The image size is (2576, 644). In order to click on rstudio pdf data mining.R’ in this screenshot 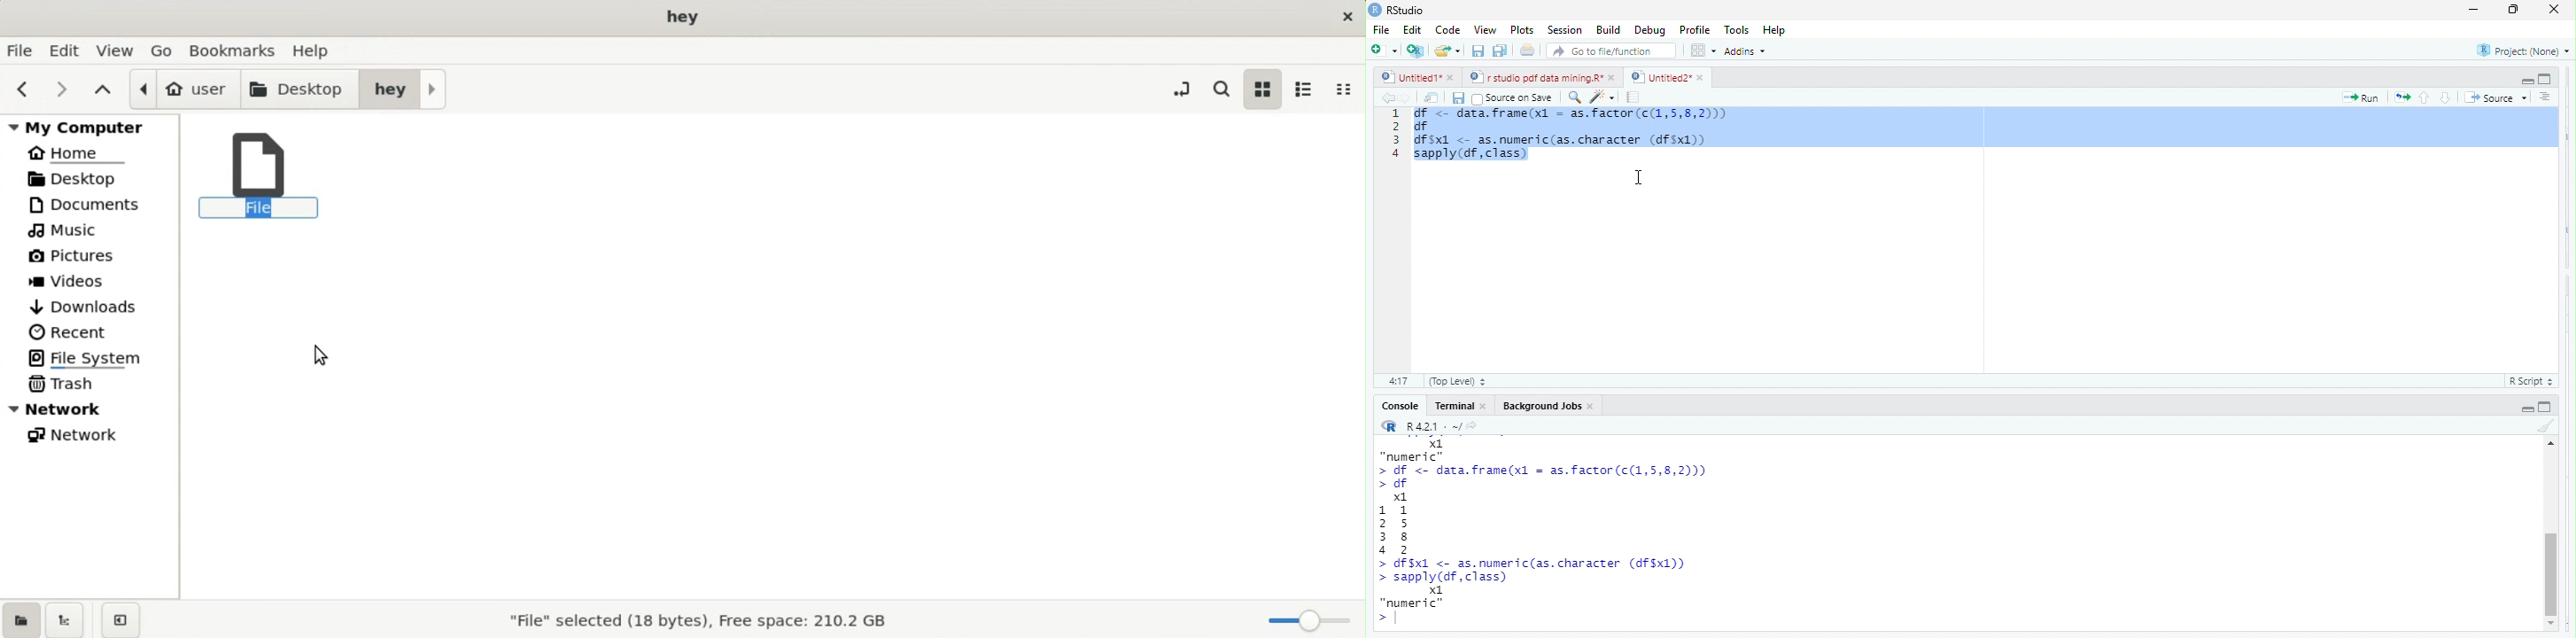, I will do `click(1535, 77)`.